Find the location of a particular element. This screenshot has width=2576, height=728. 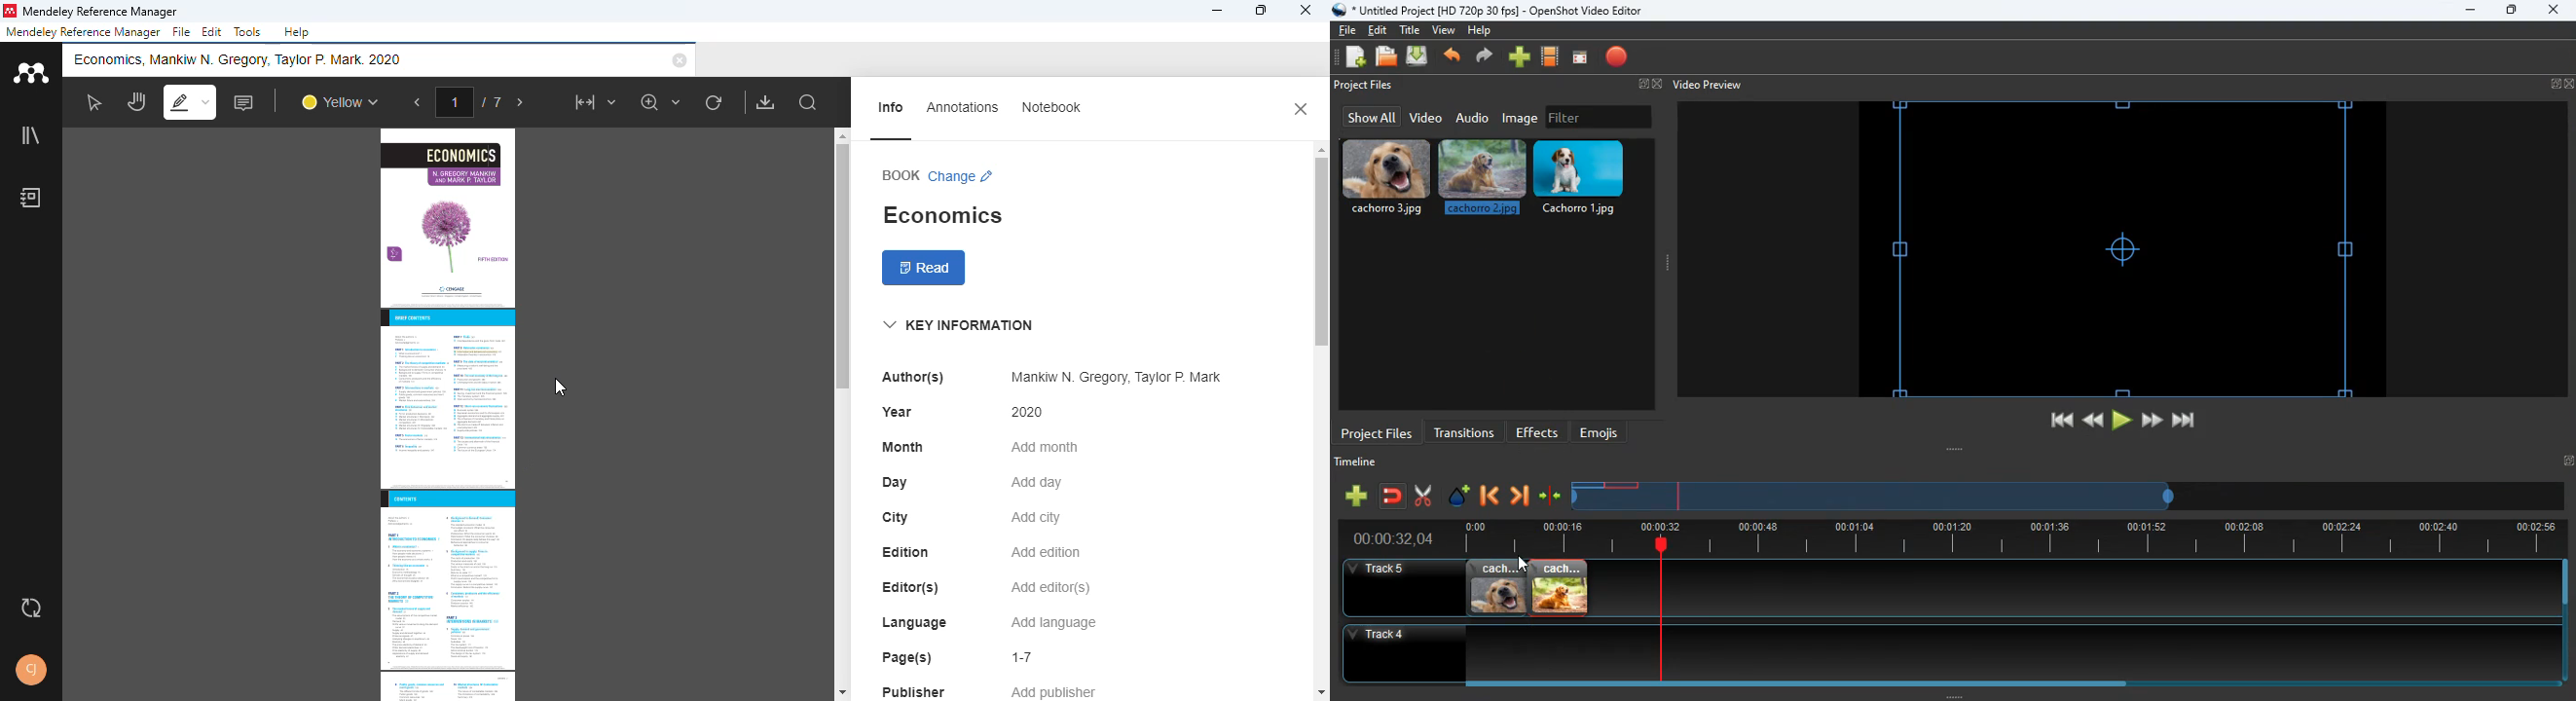

help is located at coordinates (1479, 33).